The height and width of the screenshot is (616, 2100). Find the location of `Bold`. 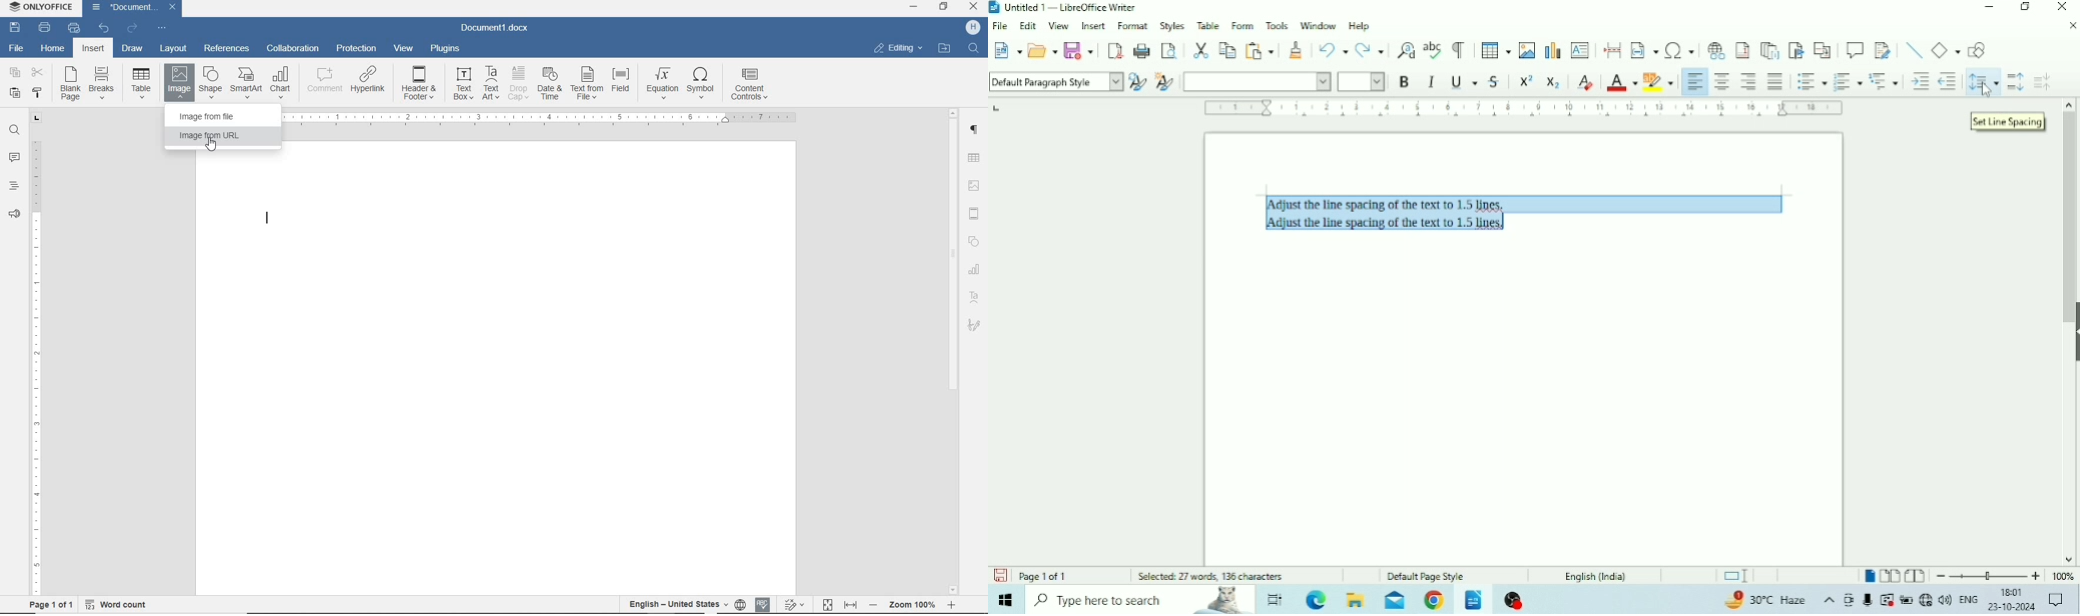

Bold is located at coordinates (1405, 82).